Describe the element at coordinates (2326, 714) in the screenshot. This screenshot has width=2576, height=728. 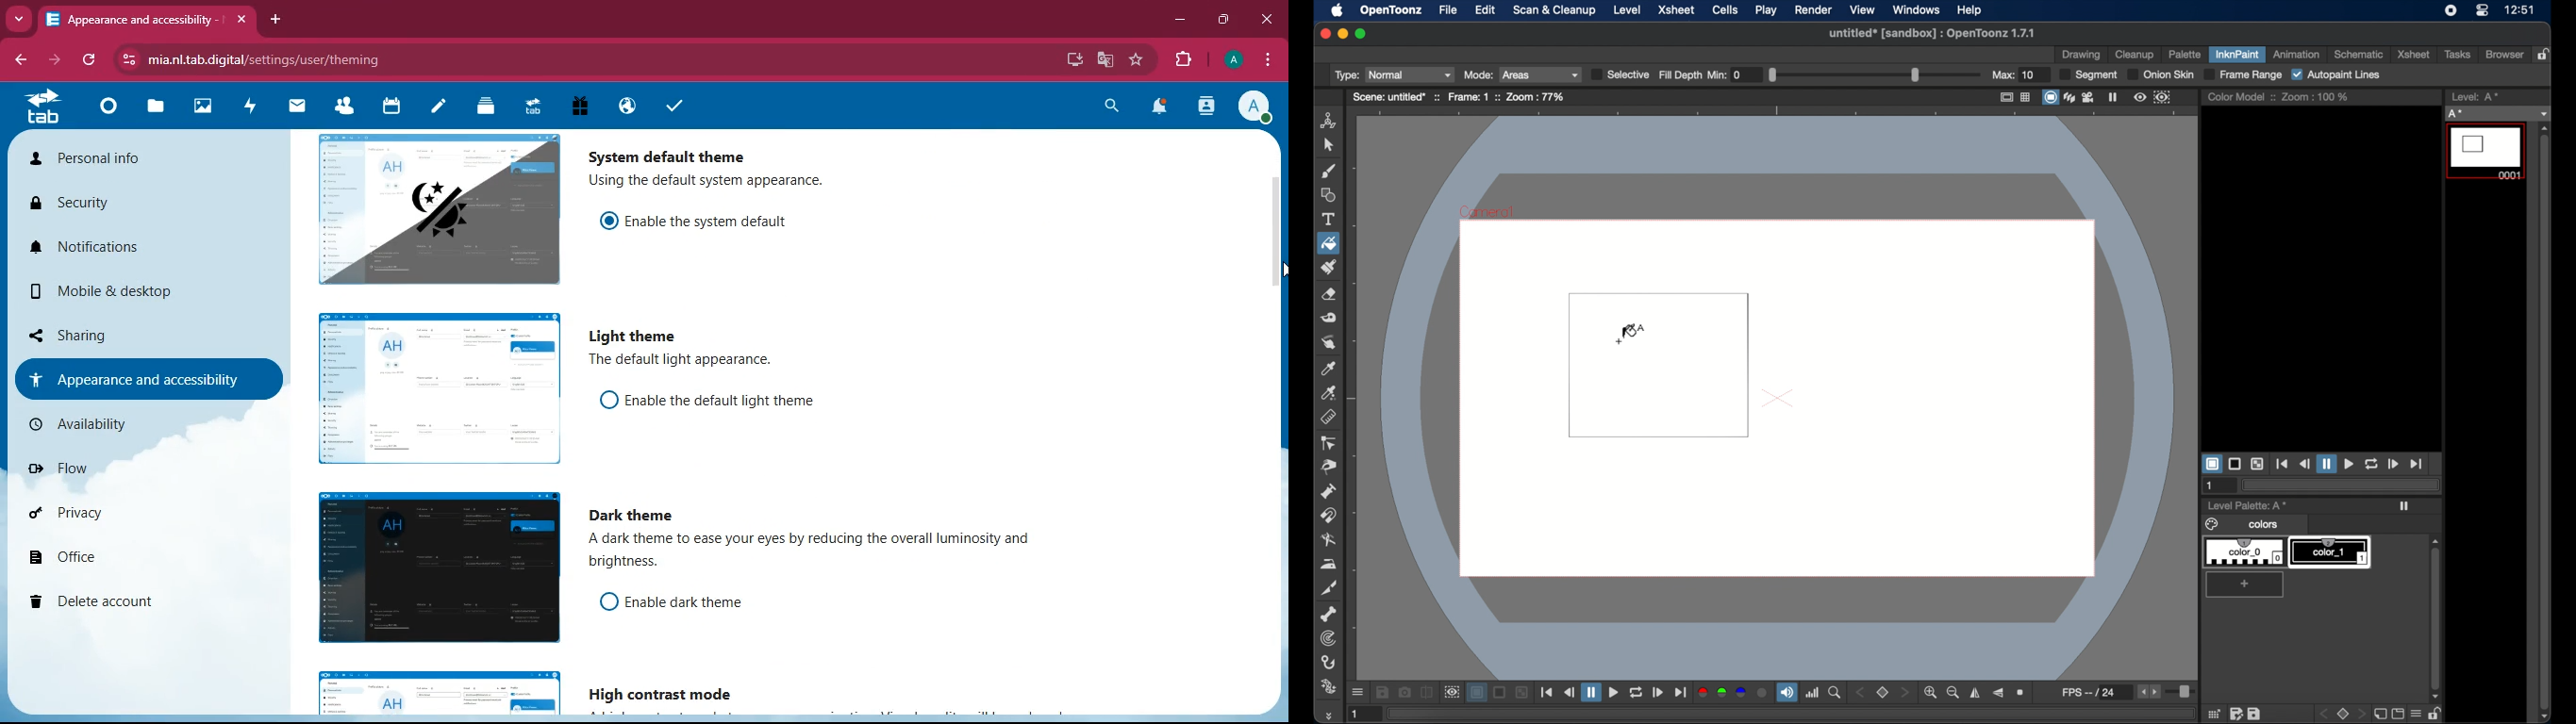
I see `back` at that location.